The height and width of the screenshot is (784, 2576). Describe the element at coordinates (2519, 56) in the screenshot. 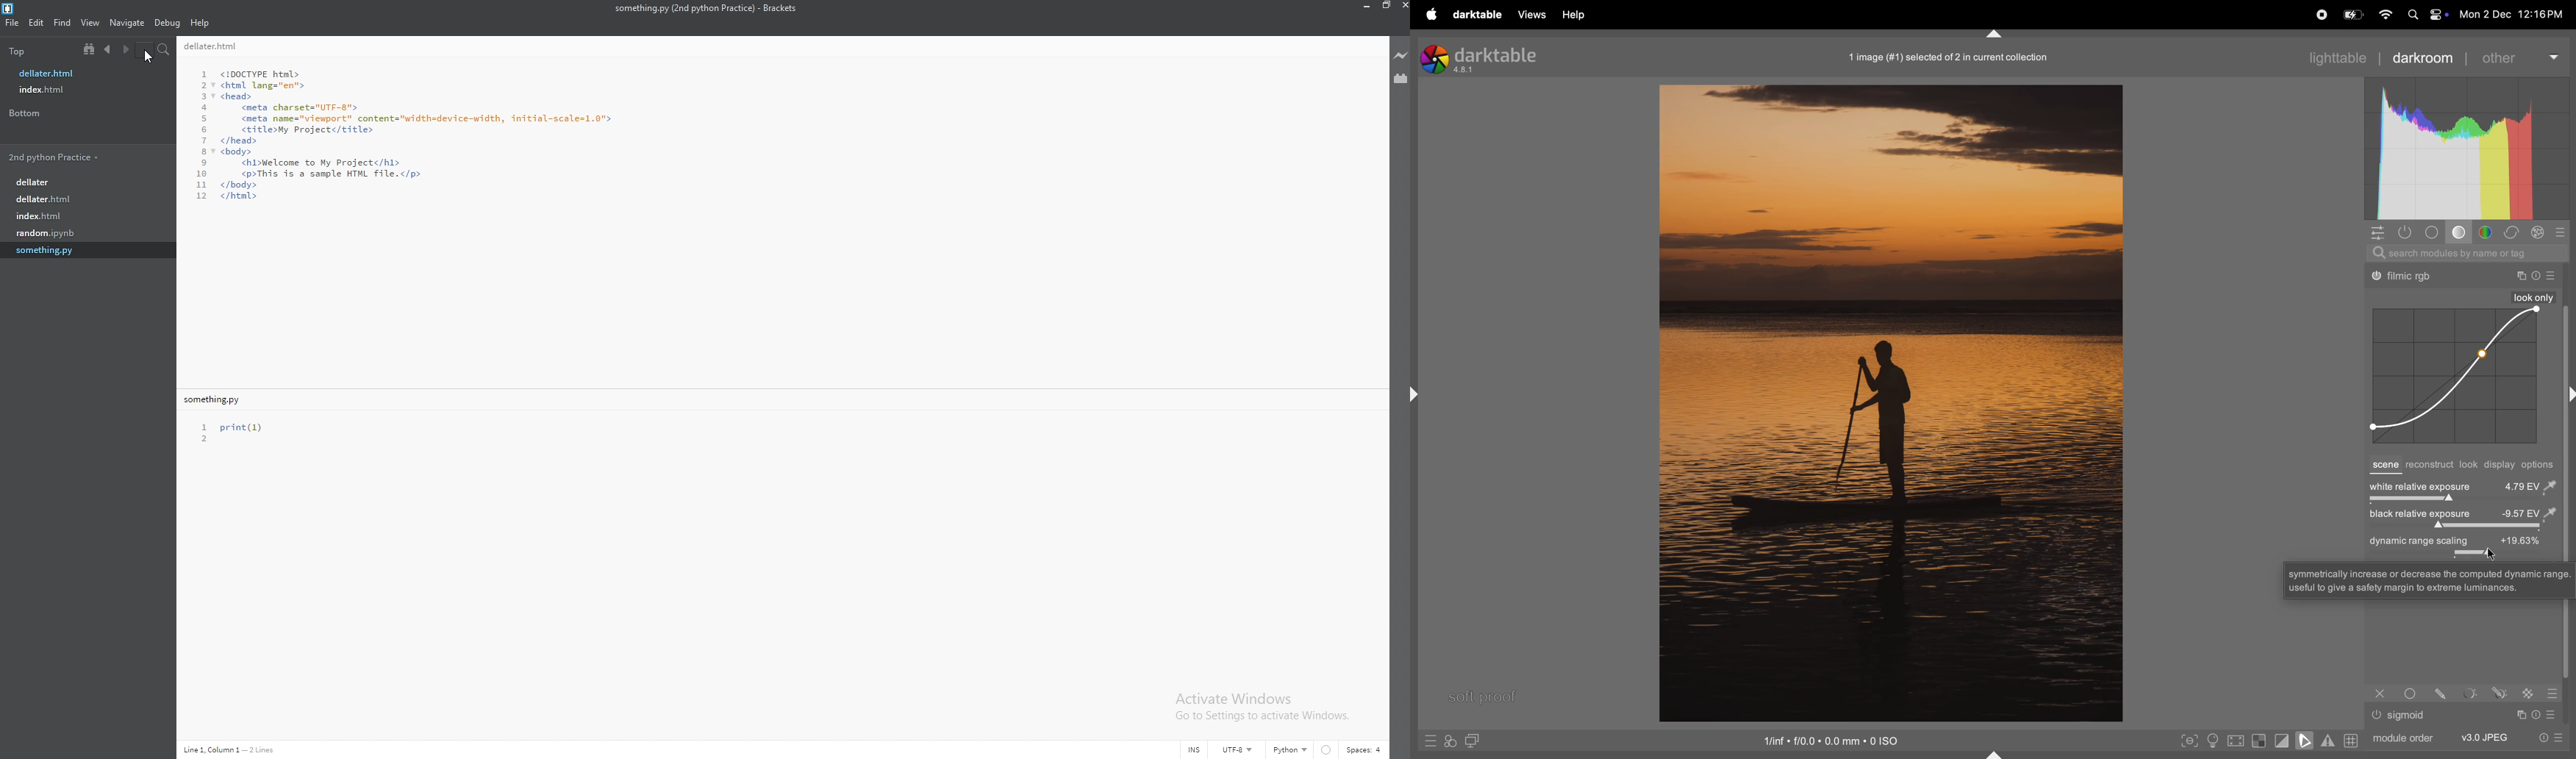

I see `other` at that location.